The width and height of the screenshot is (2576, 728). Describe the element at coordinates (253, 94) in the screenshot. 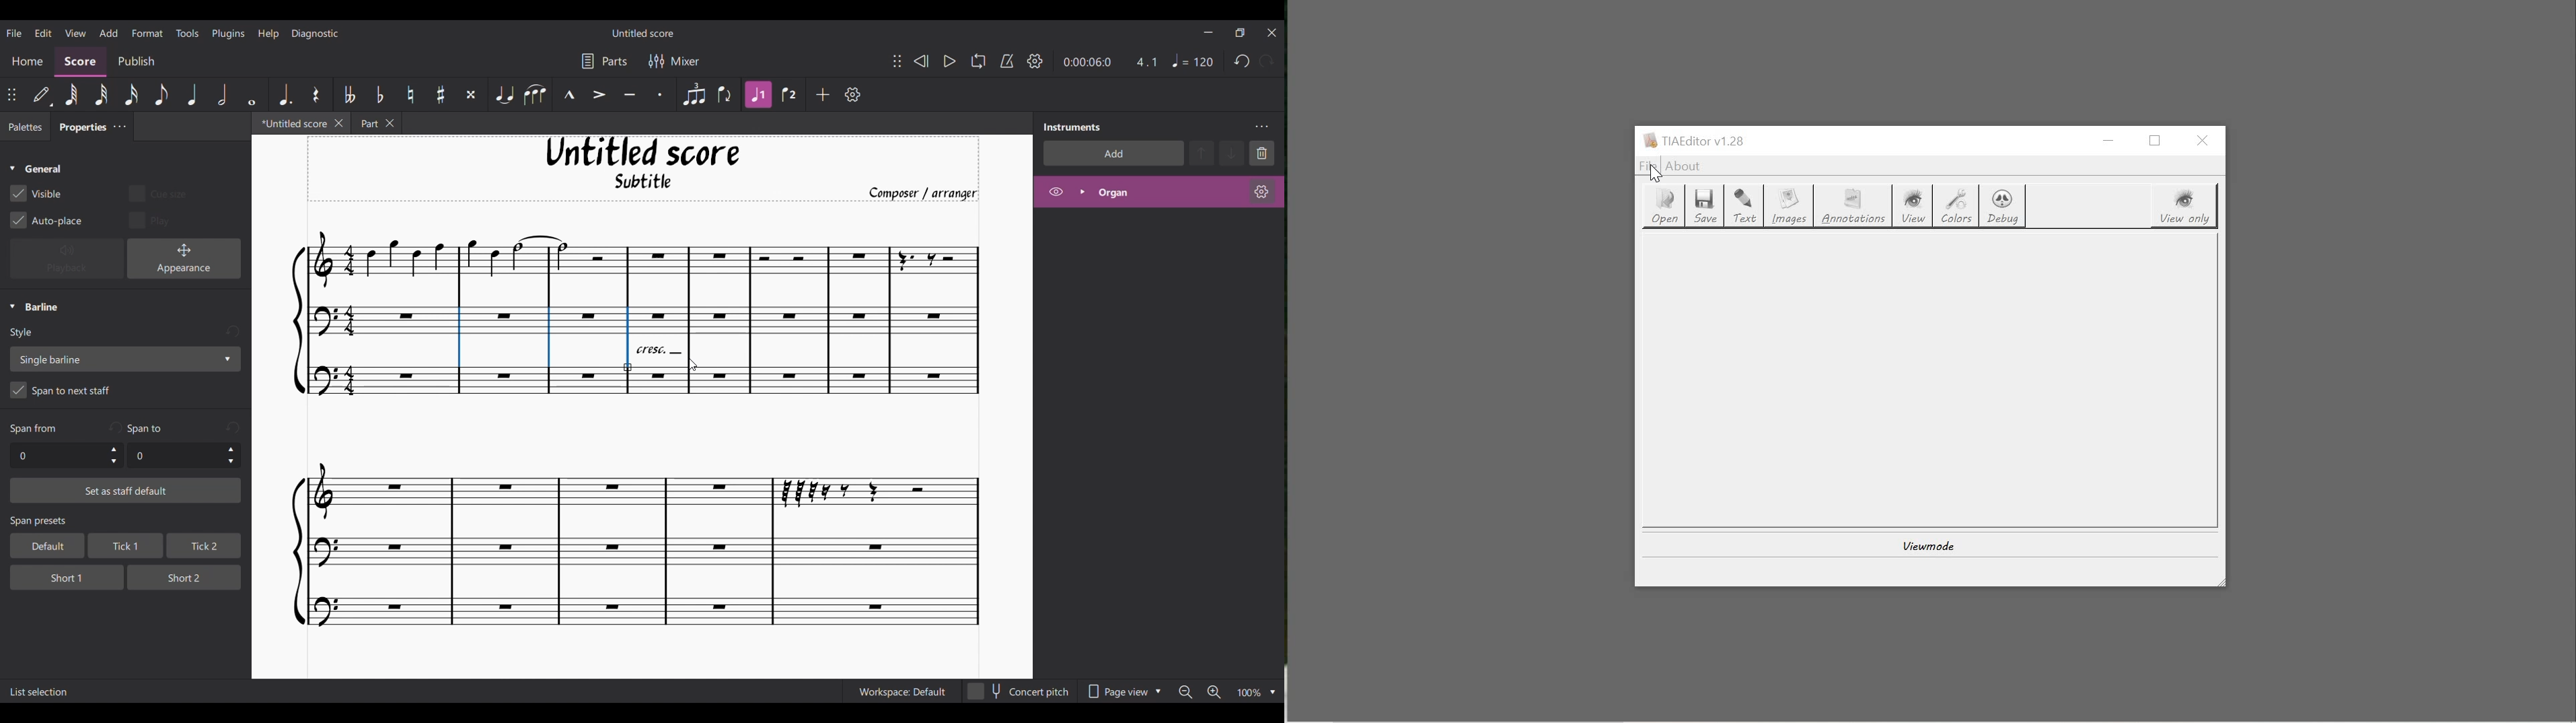

I see `Whole note` at that location.